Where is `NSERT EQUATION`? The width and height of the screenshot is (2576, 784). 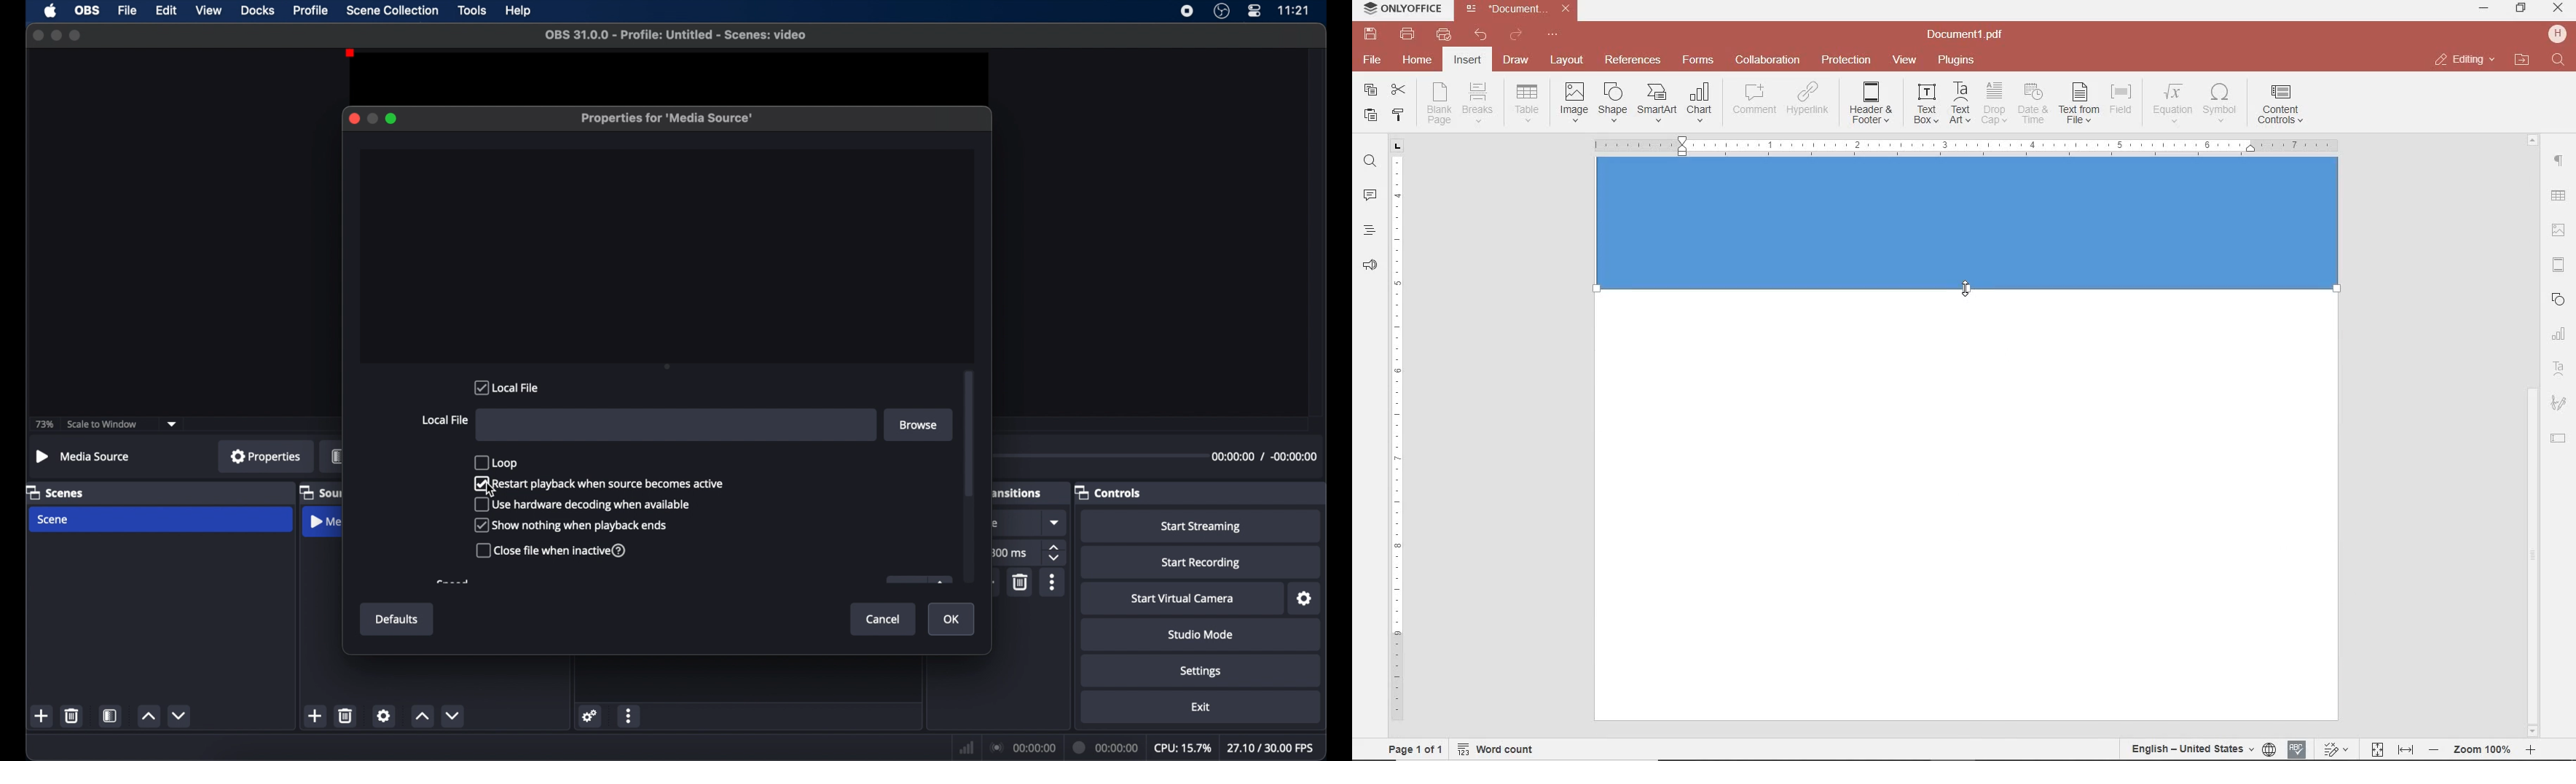 NSERT EQUATION is located at coordinates (2171, 102).